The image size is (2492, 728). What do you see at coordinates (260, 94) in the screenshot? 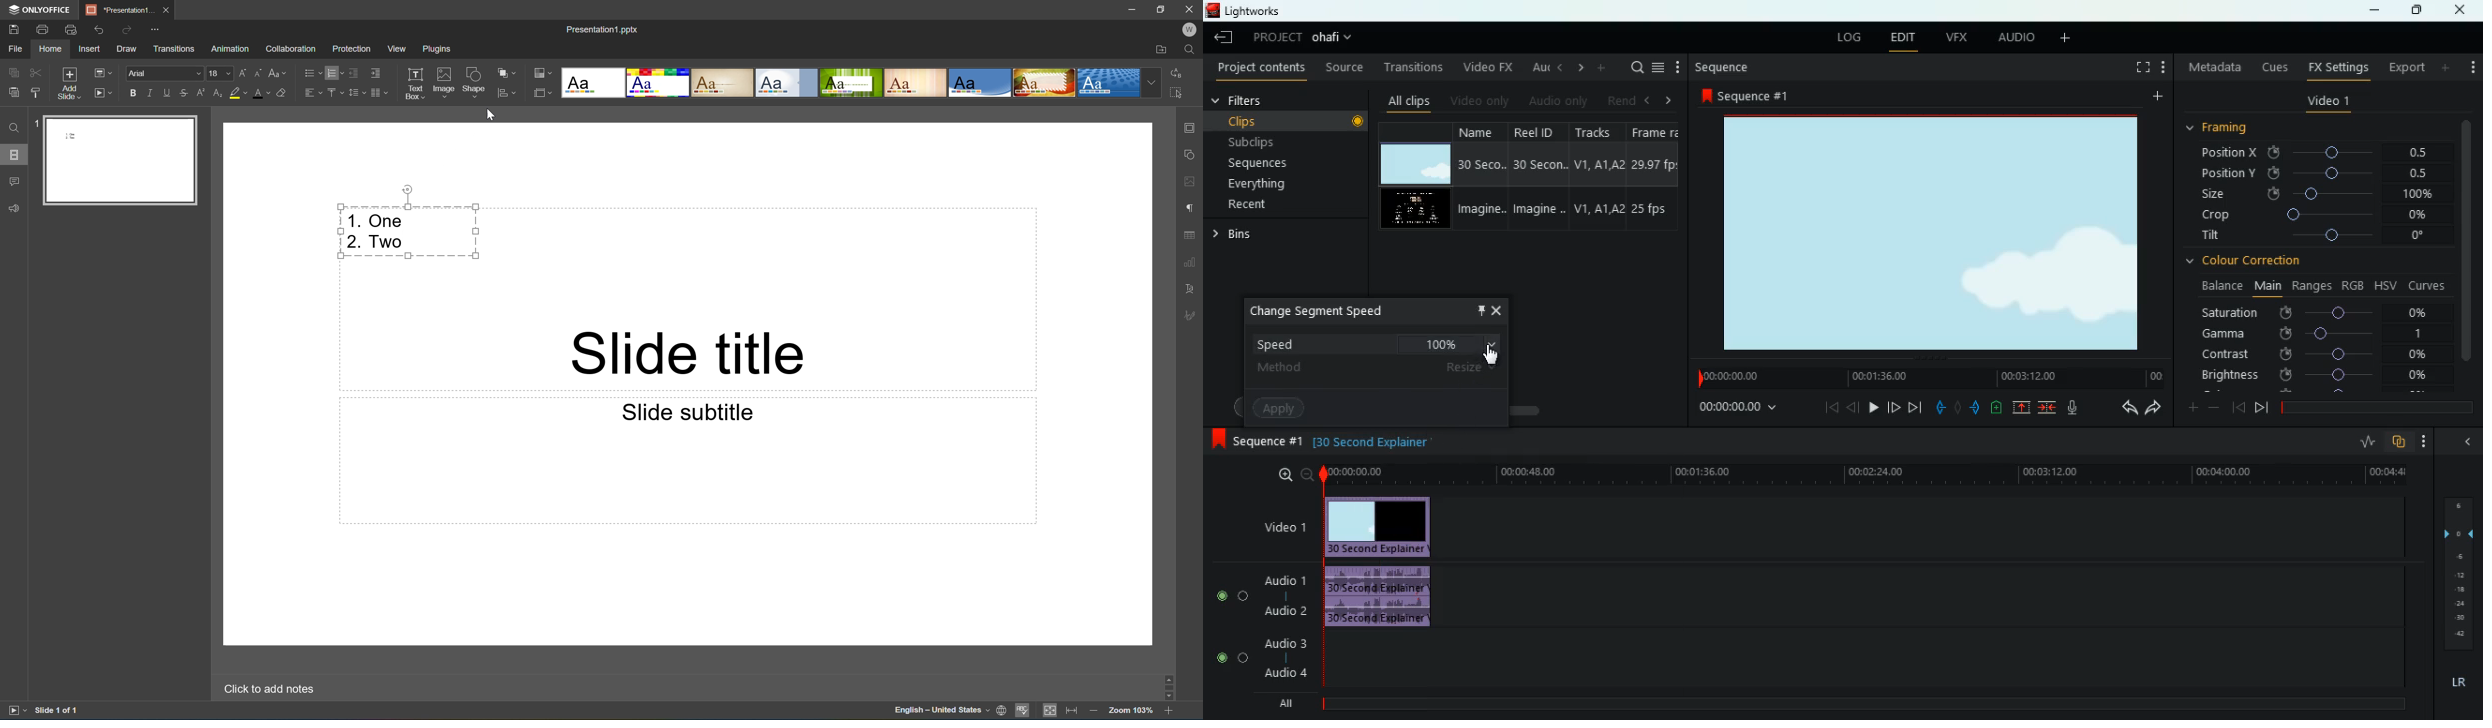
I see `Font color` at bounding box center [260, 94].